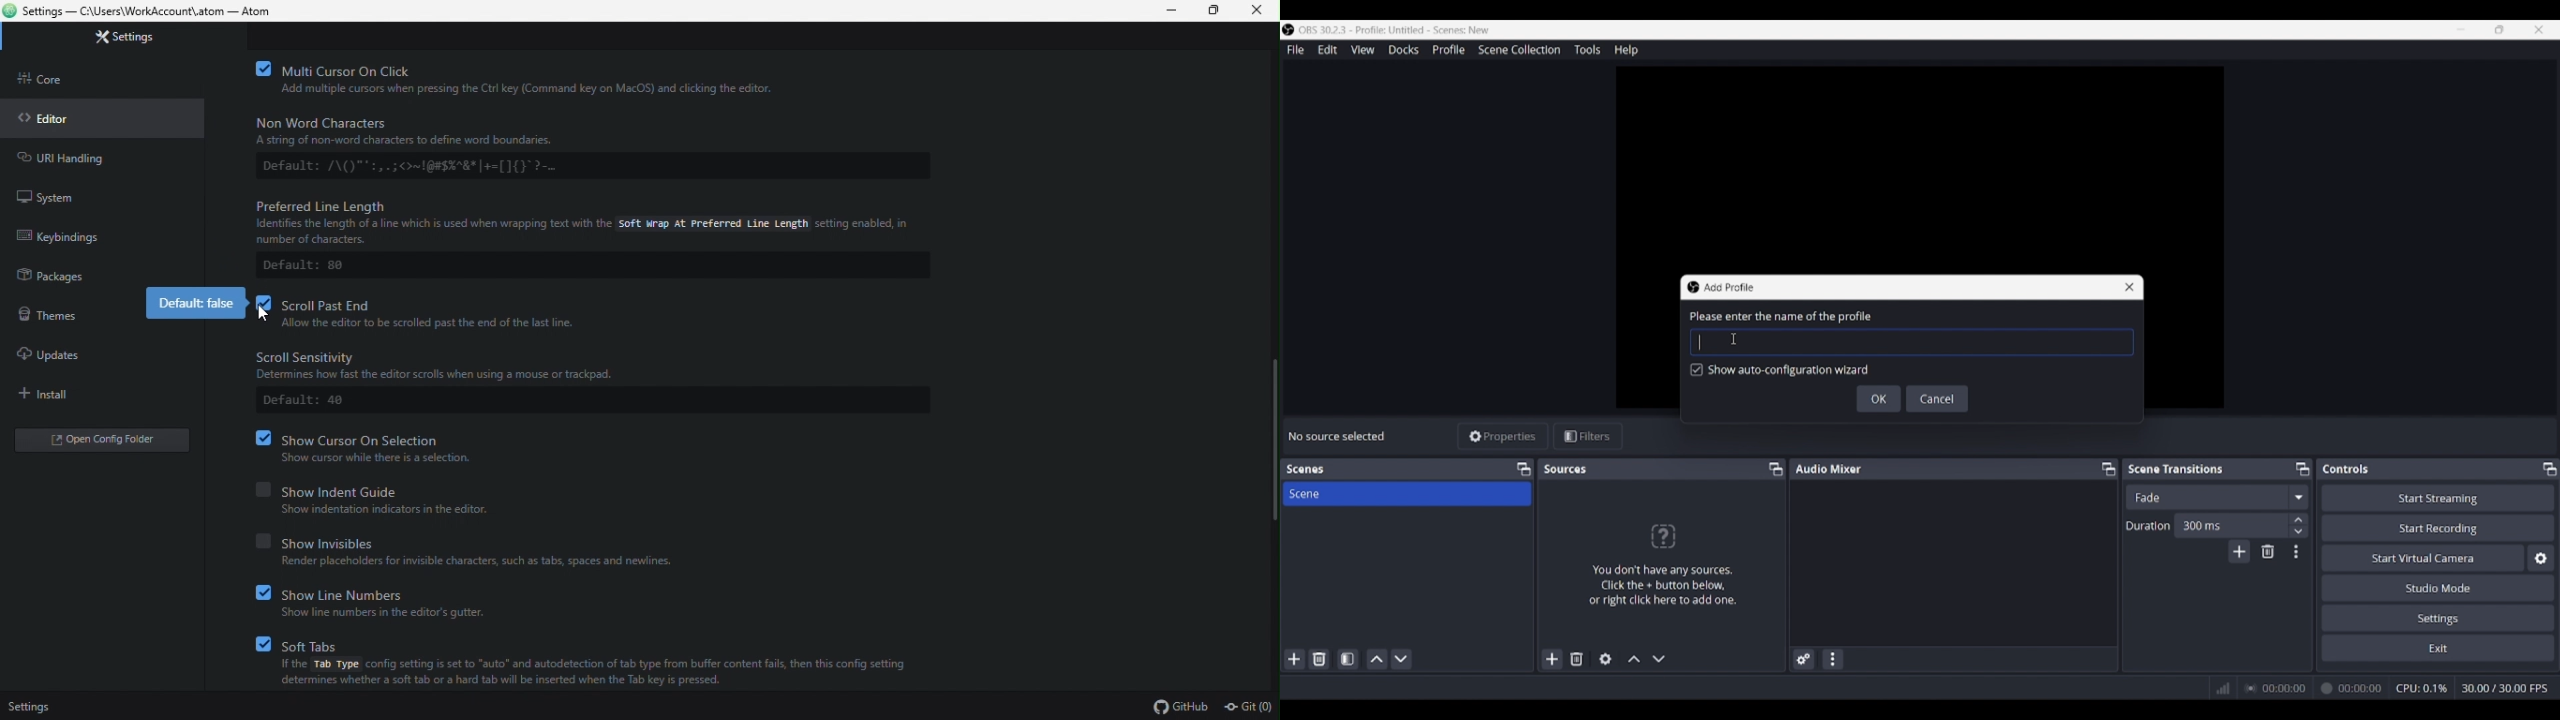 The height and width of the screenshot is (728, 2576). Describe the element at coordinates (596, 677) in the screenshot. I see `If the Tab TYPE config setting is set to “auto” and autodetection of tab type from buffer content fails, then this config setting determines whether a soft tab or hard tab will be inserted when the Tab key is pressed.` at that location.